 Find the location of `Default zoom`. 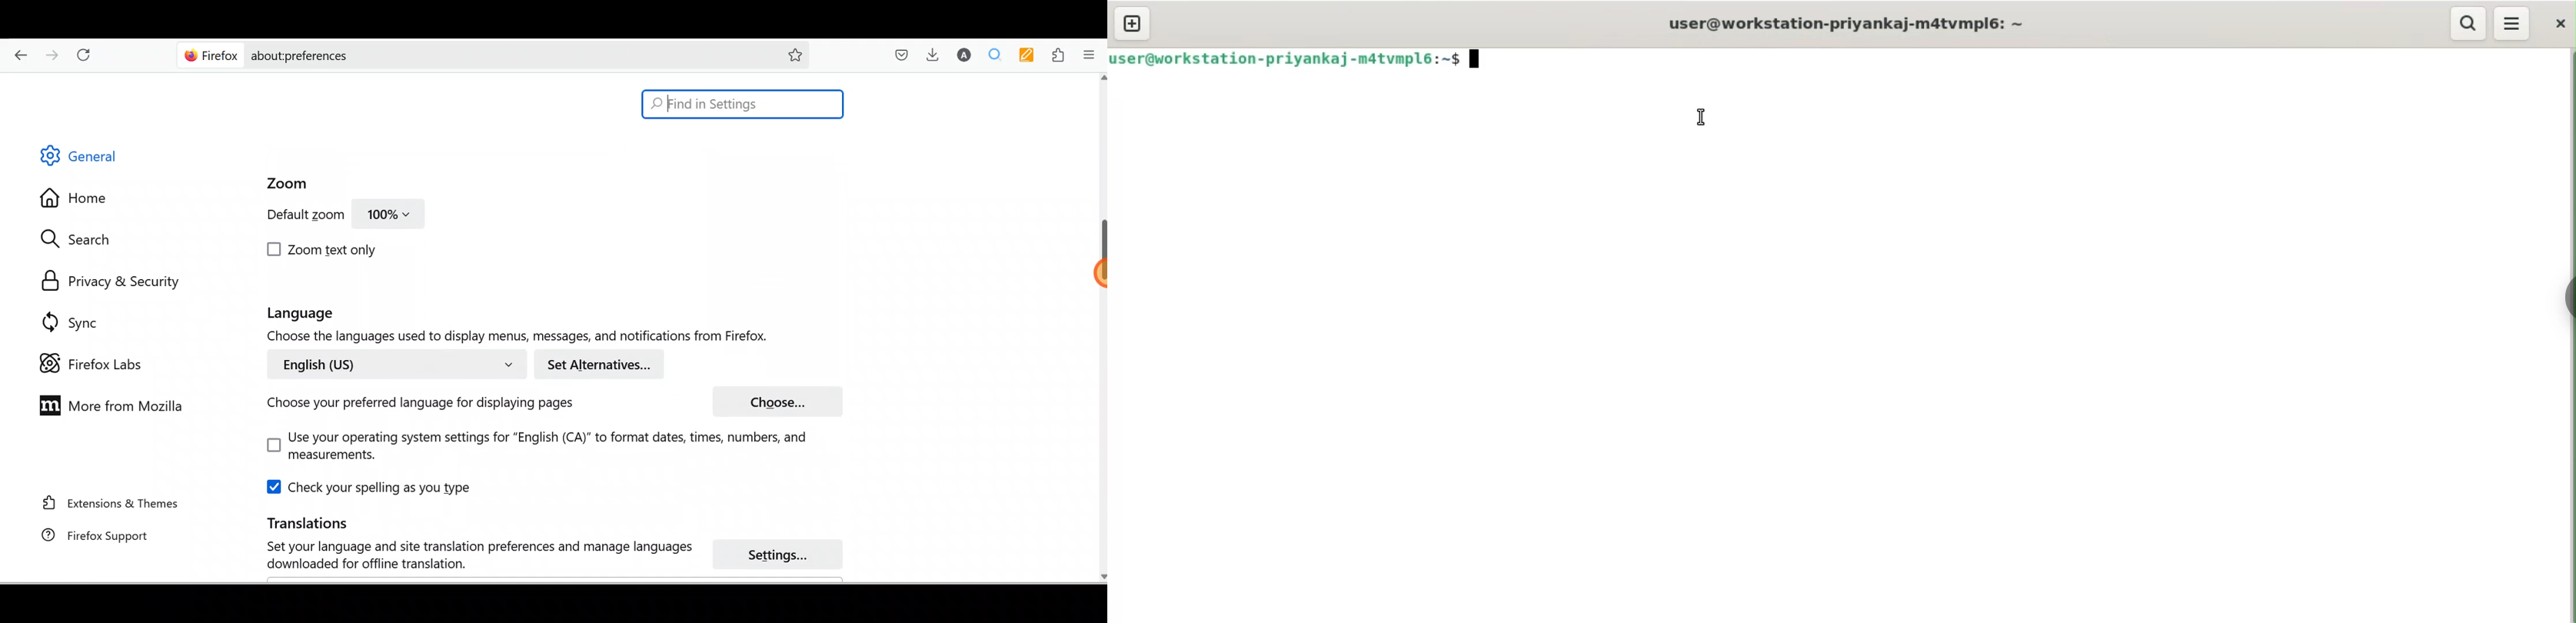

Default zoom is located at coordinates (296, 217).